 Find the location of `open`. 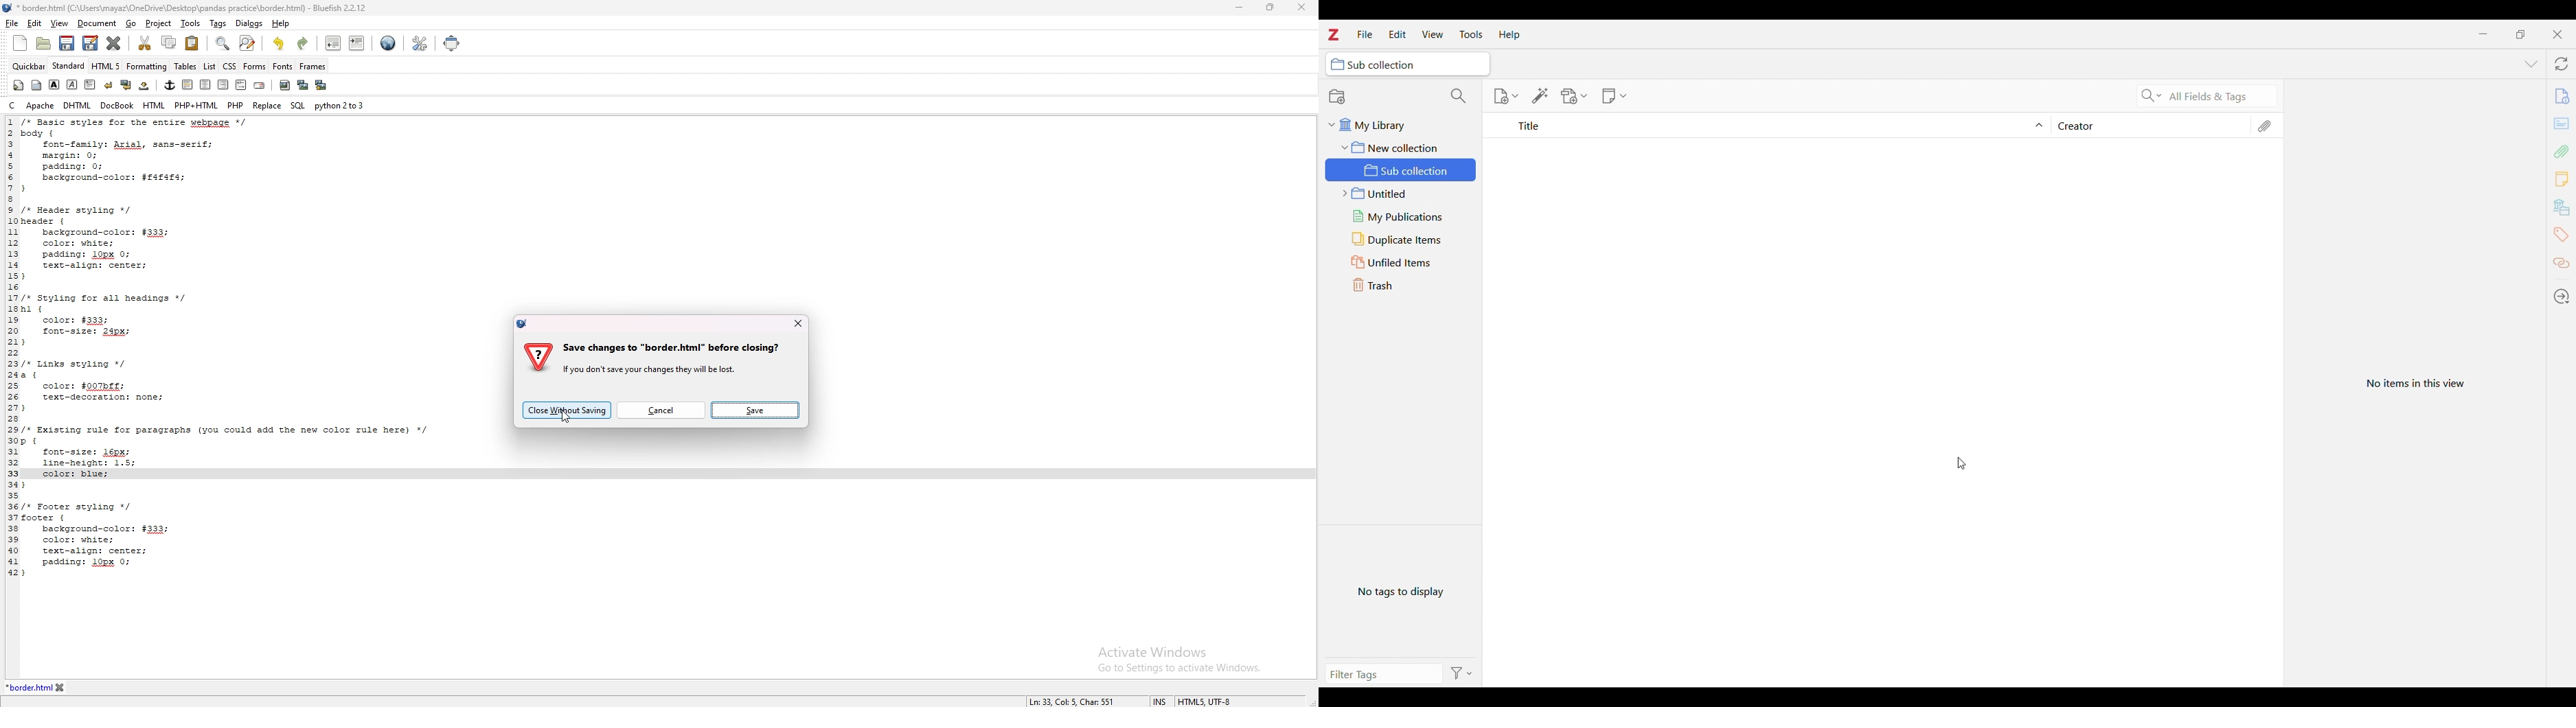

open is located at coordinates (44, 45).